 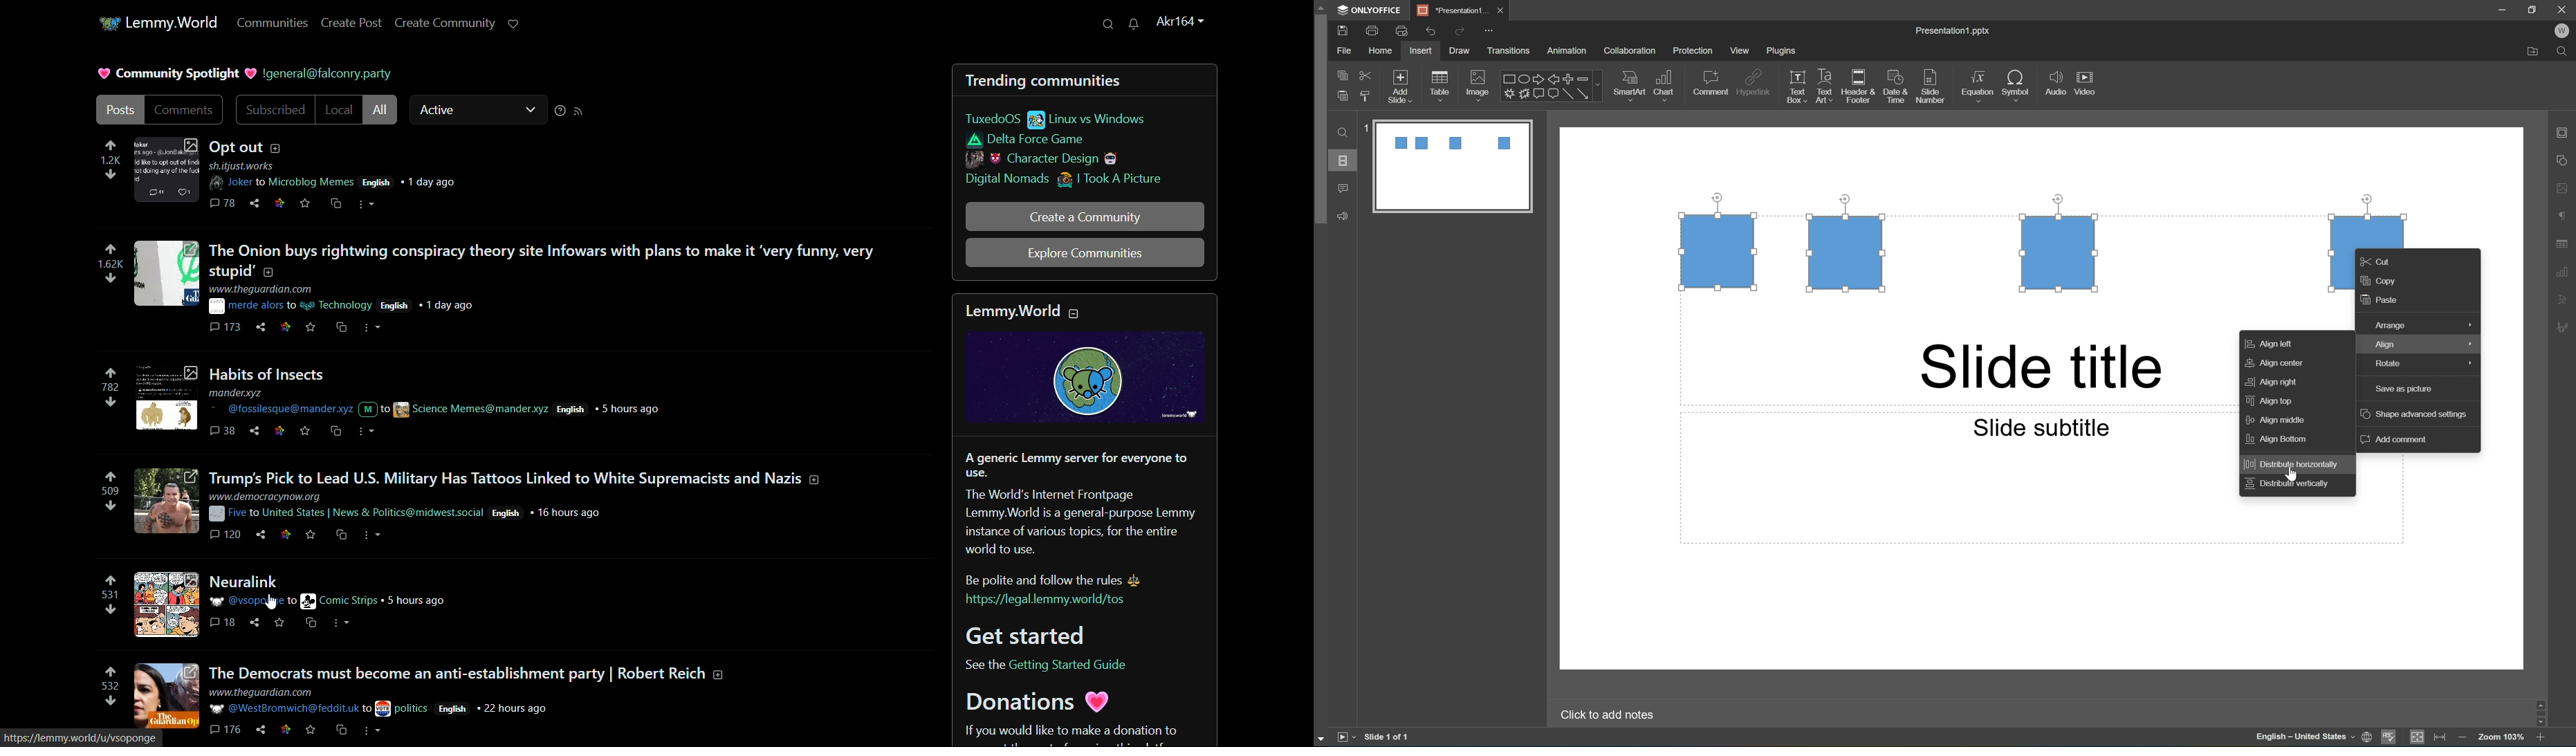 I want to click on comments, so click(x=186, y=111).